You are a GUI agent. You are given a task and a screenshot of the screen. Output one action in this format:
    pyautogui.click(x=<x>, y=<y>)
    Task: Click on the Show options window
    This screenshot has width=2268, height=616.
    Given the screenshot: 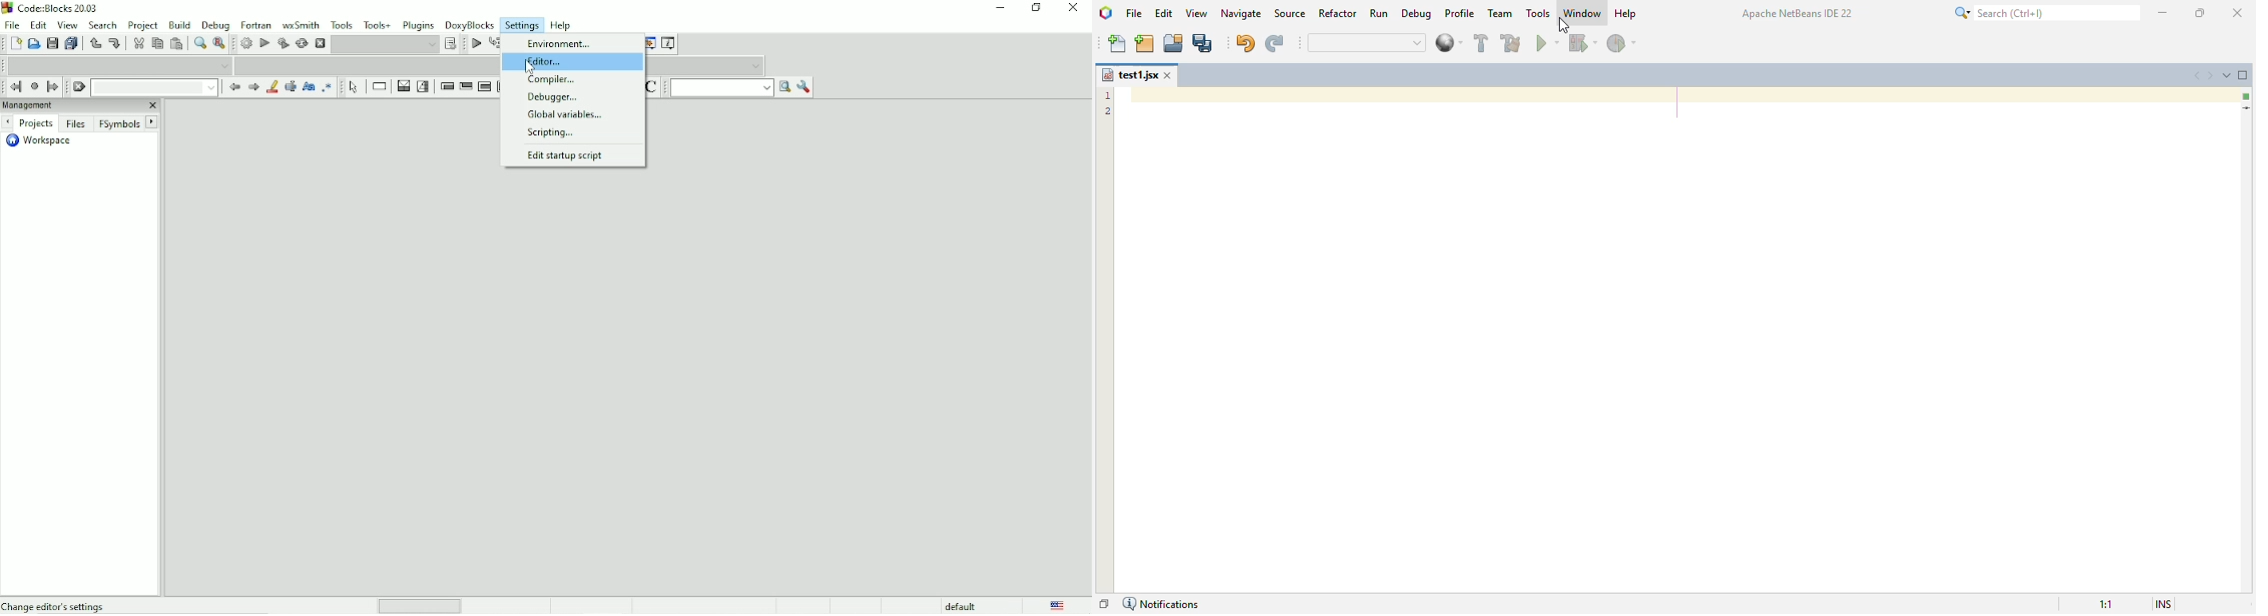 What is the action you would take?
    pyautogui.click(x=804, y=88)
    